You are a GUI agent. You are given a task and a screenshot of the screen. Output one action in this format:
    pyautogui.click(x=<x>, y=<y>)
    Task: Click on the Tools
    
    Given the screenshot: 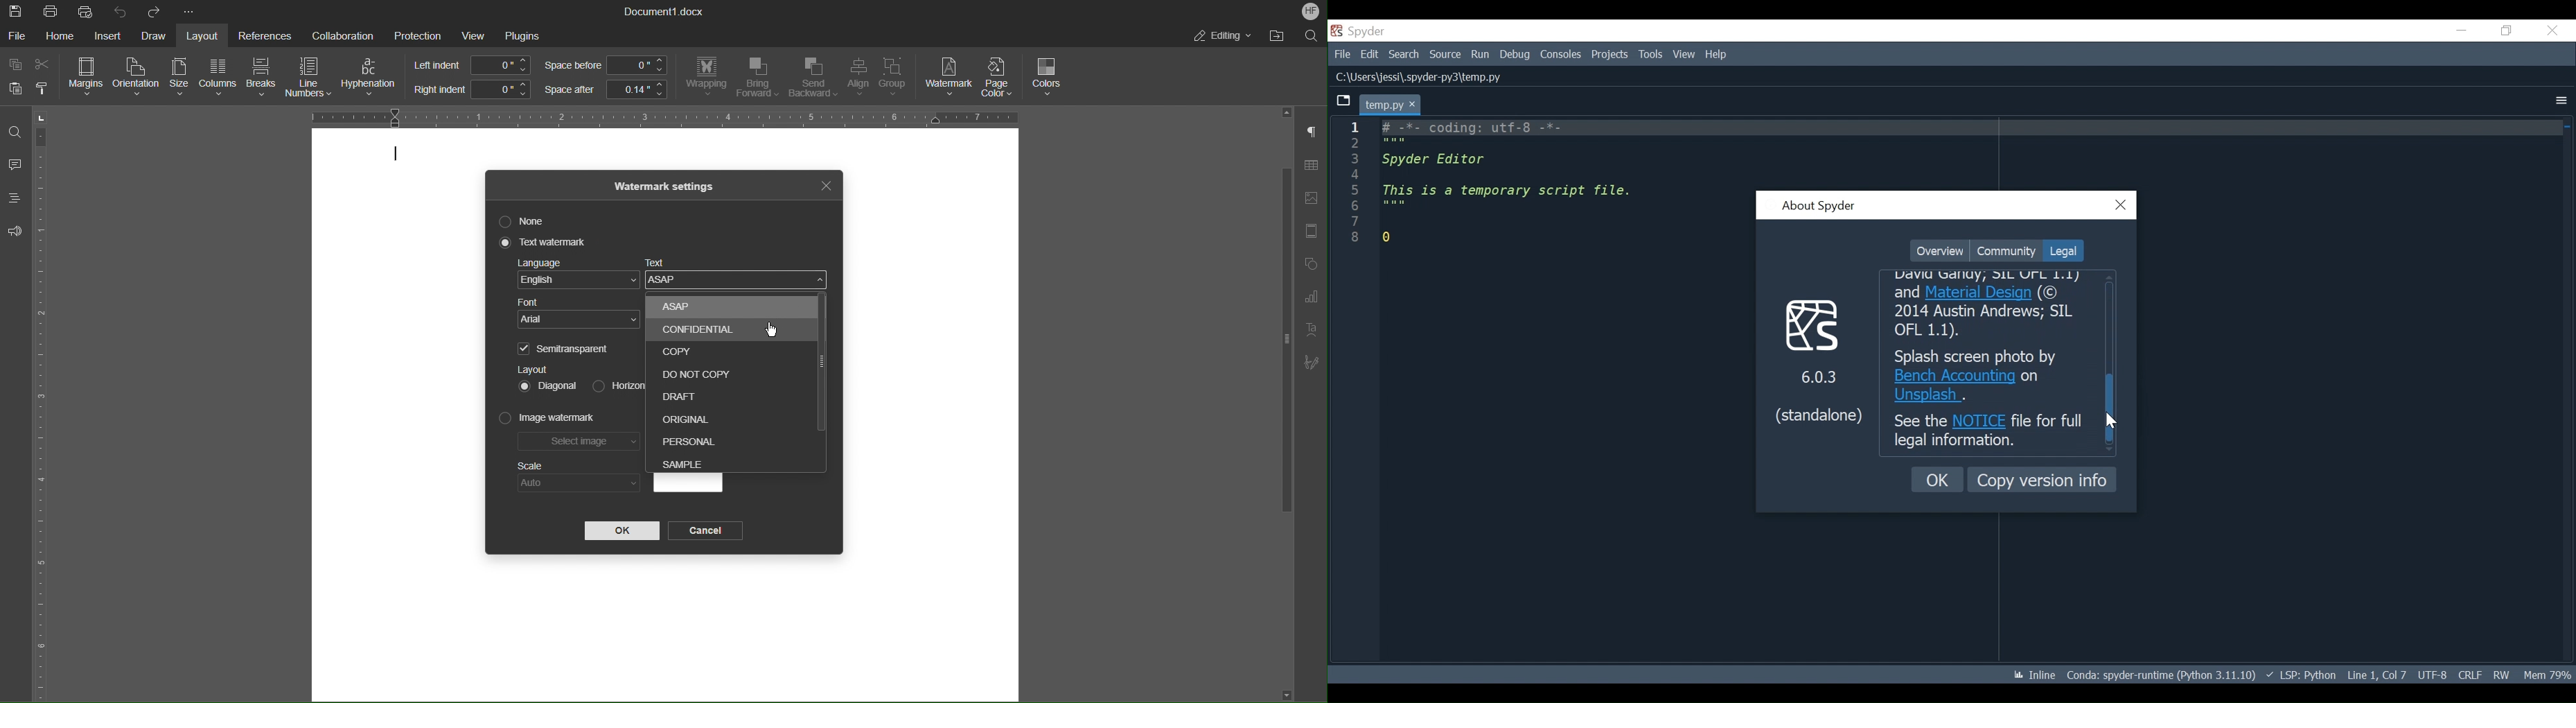 What is the action you would take?
    pyautogui.click(x=1652, y=55)
    